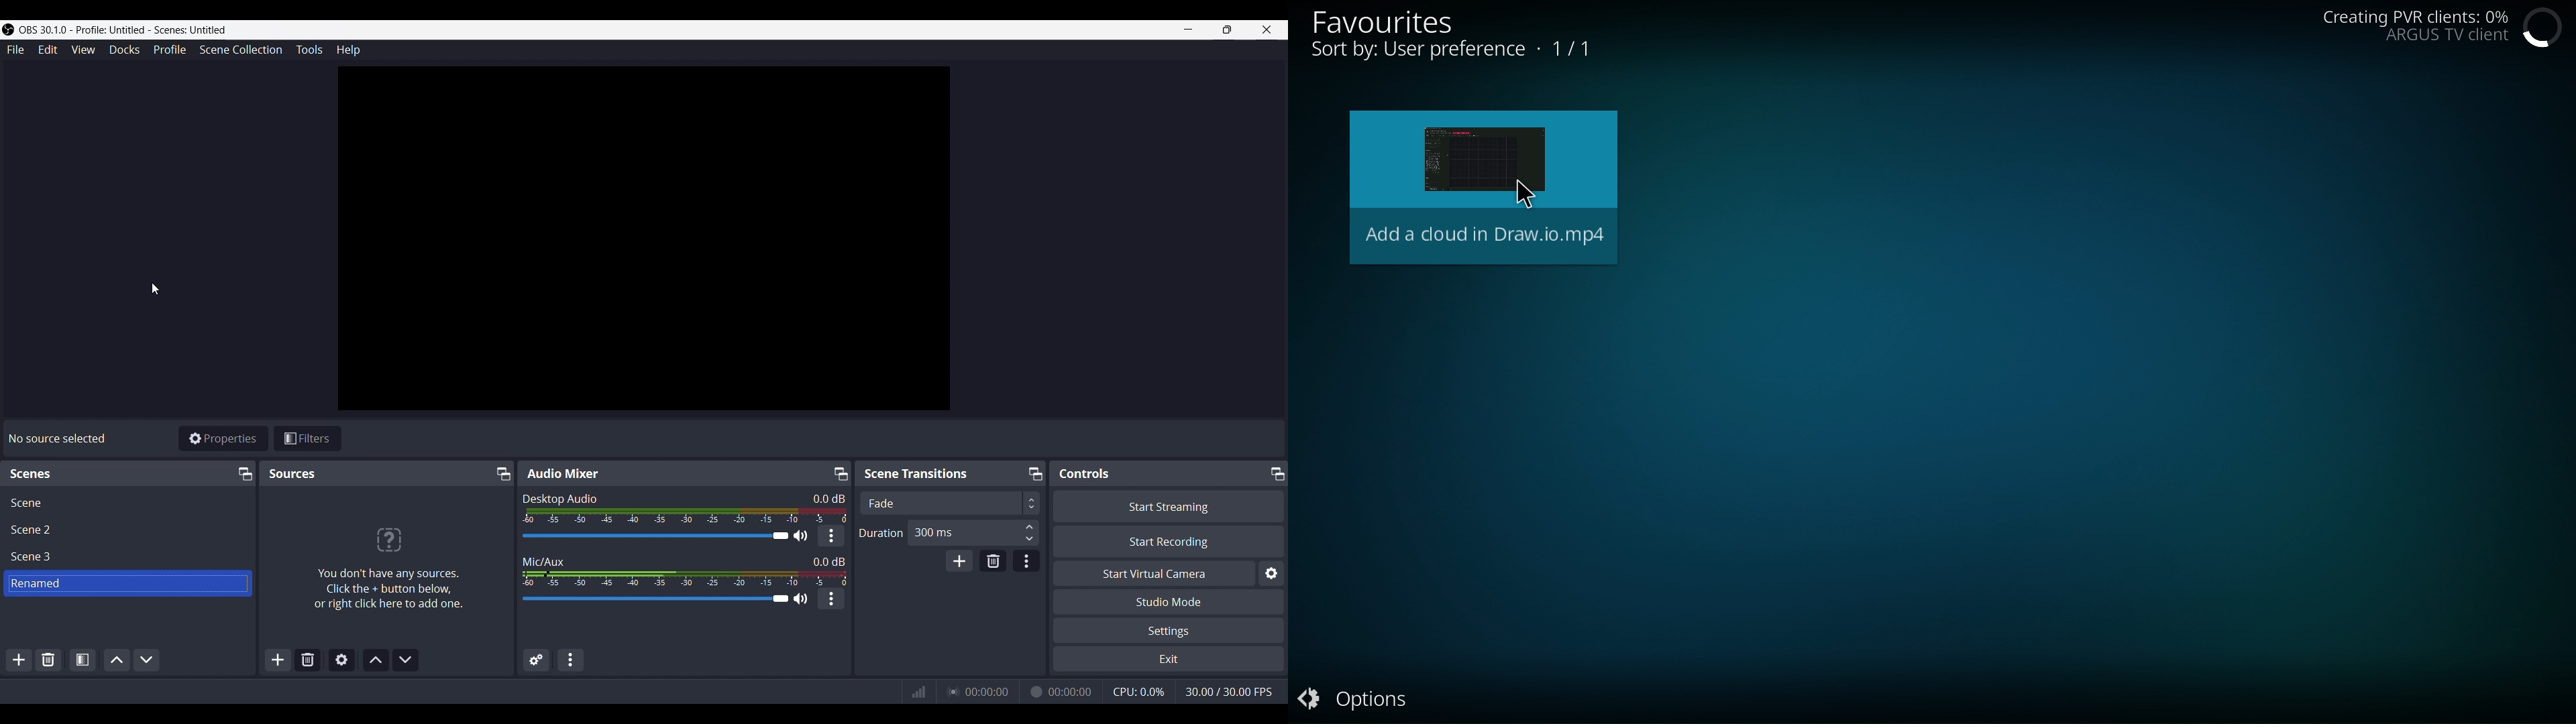 Image resolution: width=2576 pixels, height=728 pixels. What do you see at coordinates (684, 578) in the screenshot?
I see `Volume Meter` at bounding box center [684, 578].